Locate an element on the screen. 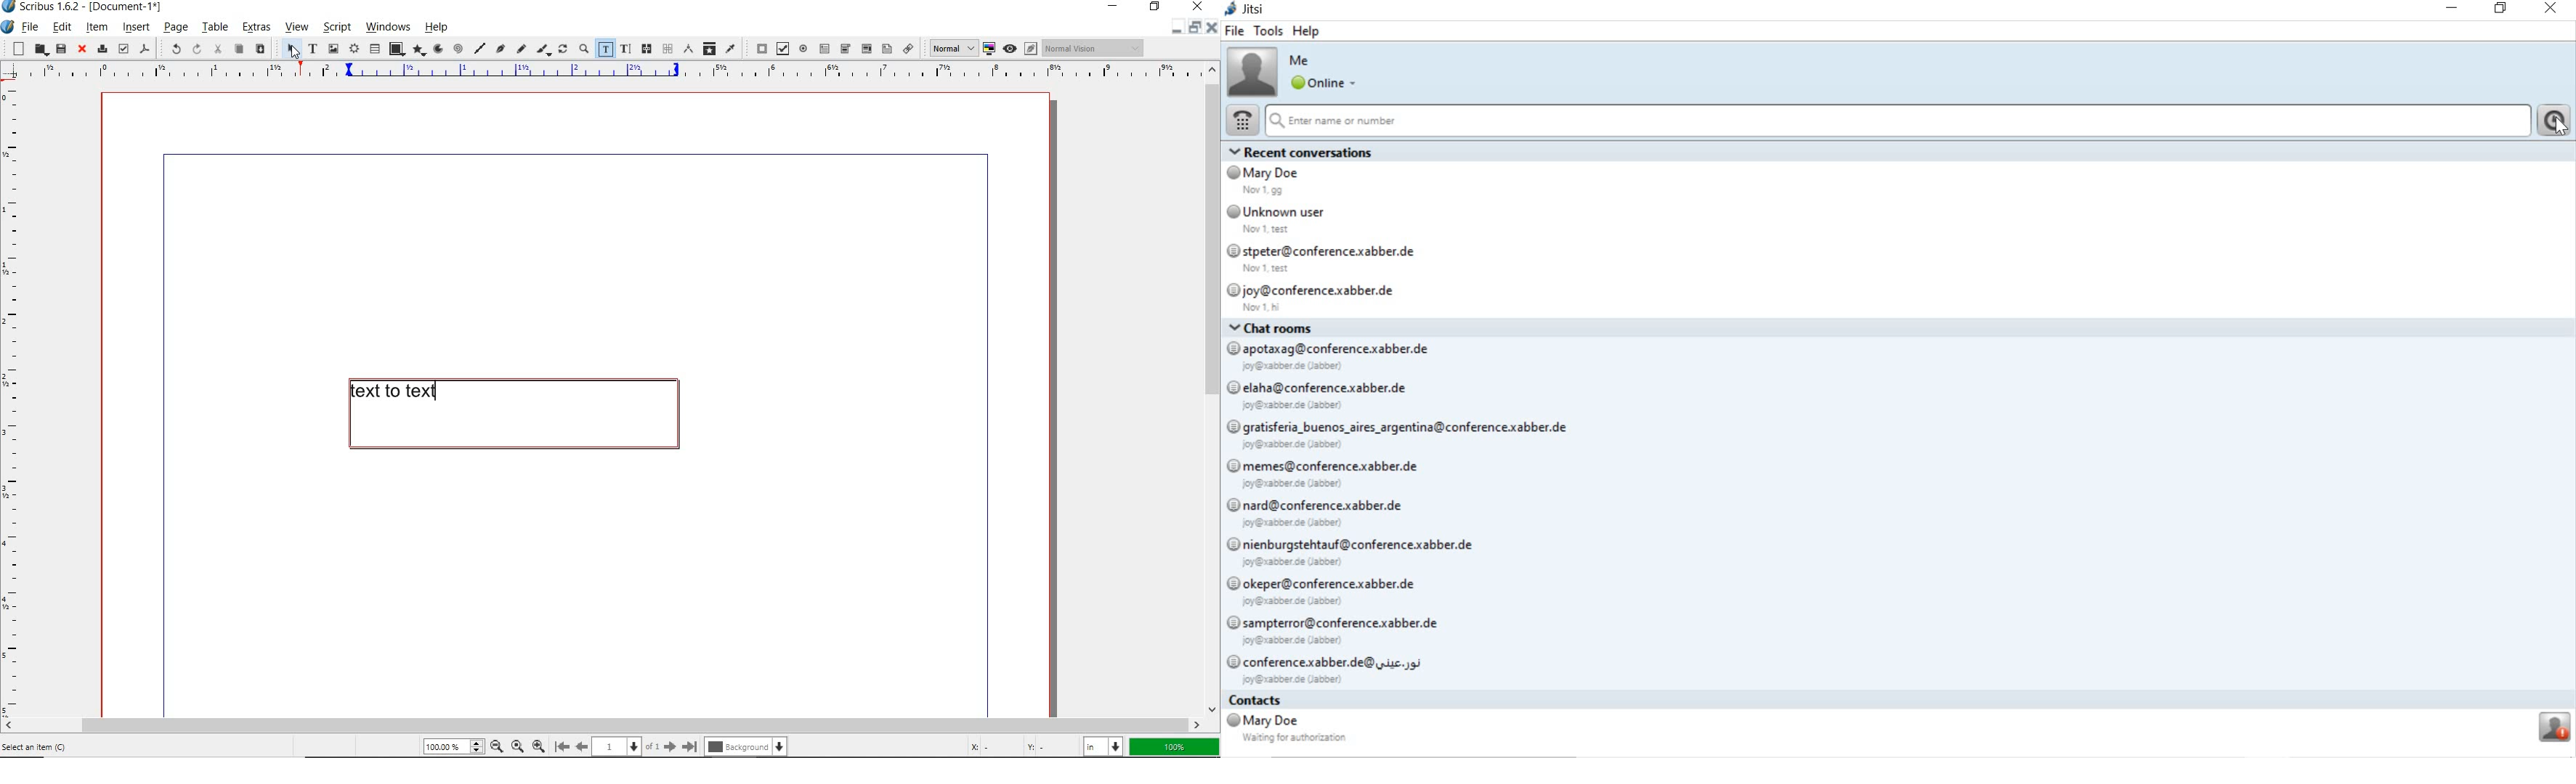 The width and height of the screenshot is (2576, 784). text frame is located at coordinates (312, 49).